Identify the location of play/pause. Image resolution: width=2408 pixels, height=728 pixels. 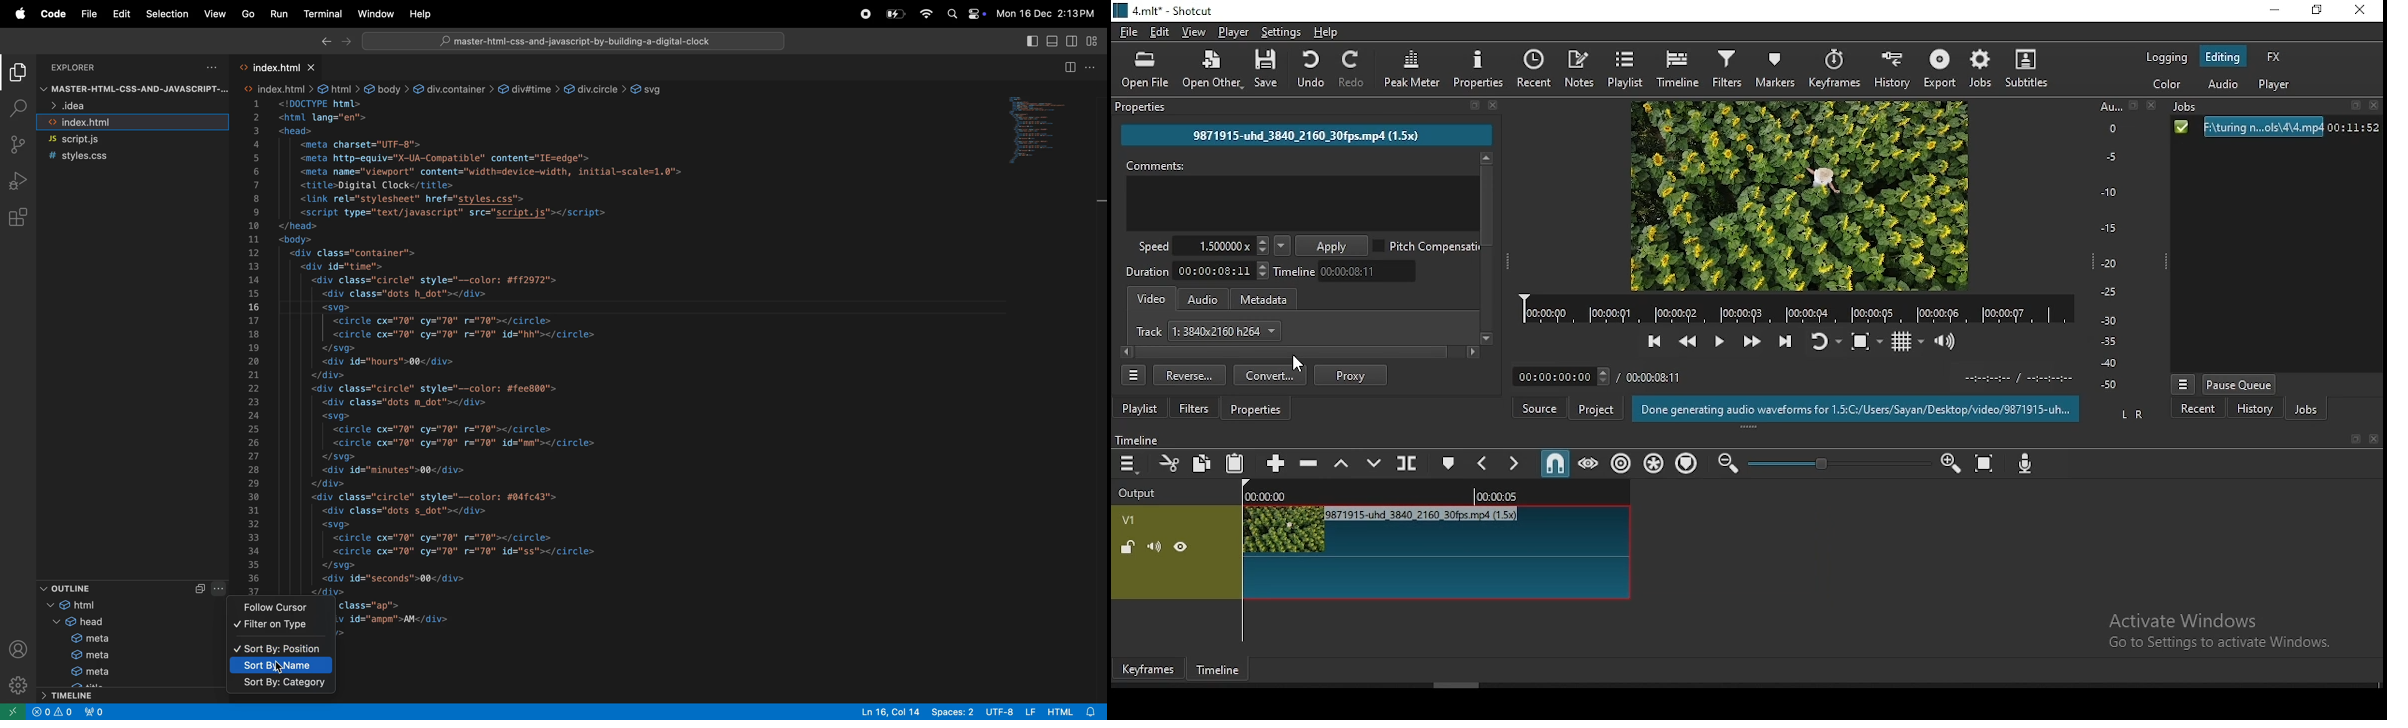
(1718, 342).